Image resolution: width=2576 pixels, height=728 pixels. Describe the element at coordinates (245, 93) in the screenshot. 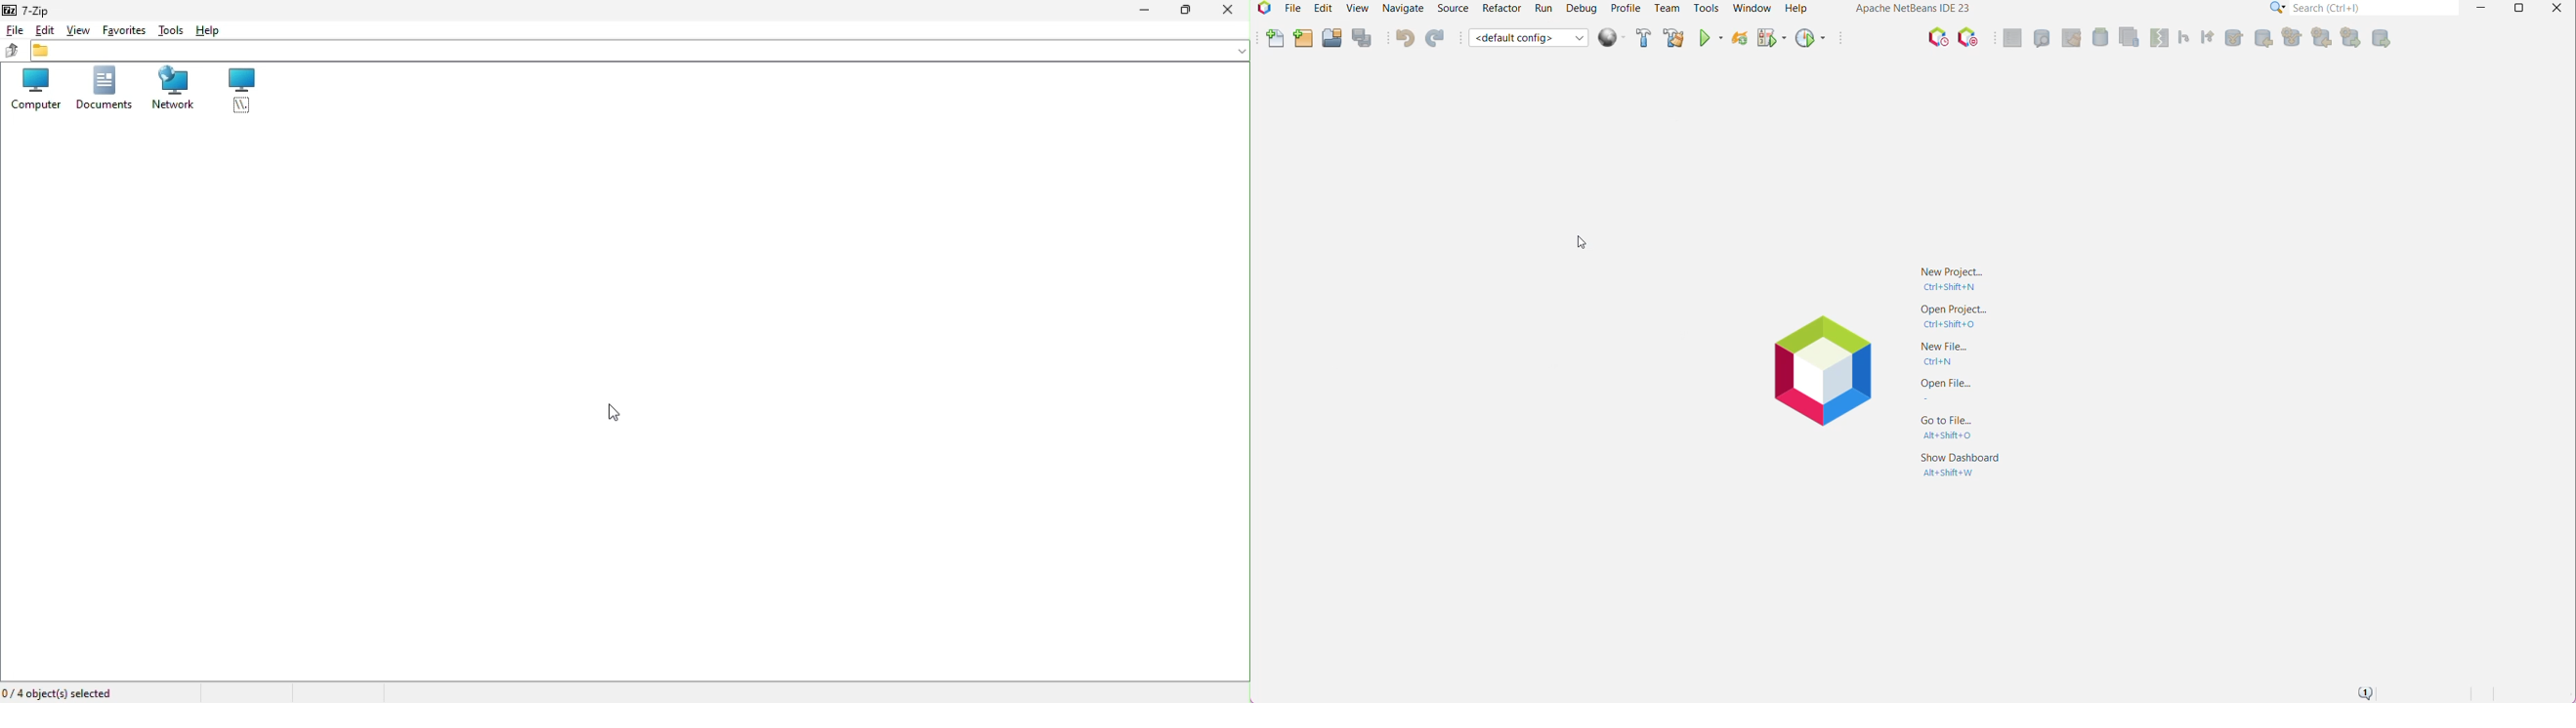

I see `Root` at that location.